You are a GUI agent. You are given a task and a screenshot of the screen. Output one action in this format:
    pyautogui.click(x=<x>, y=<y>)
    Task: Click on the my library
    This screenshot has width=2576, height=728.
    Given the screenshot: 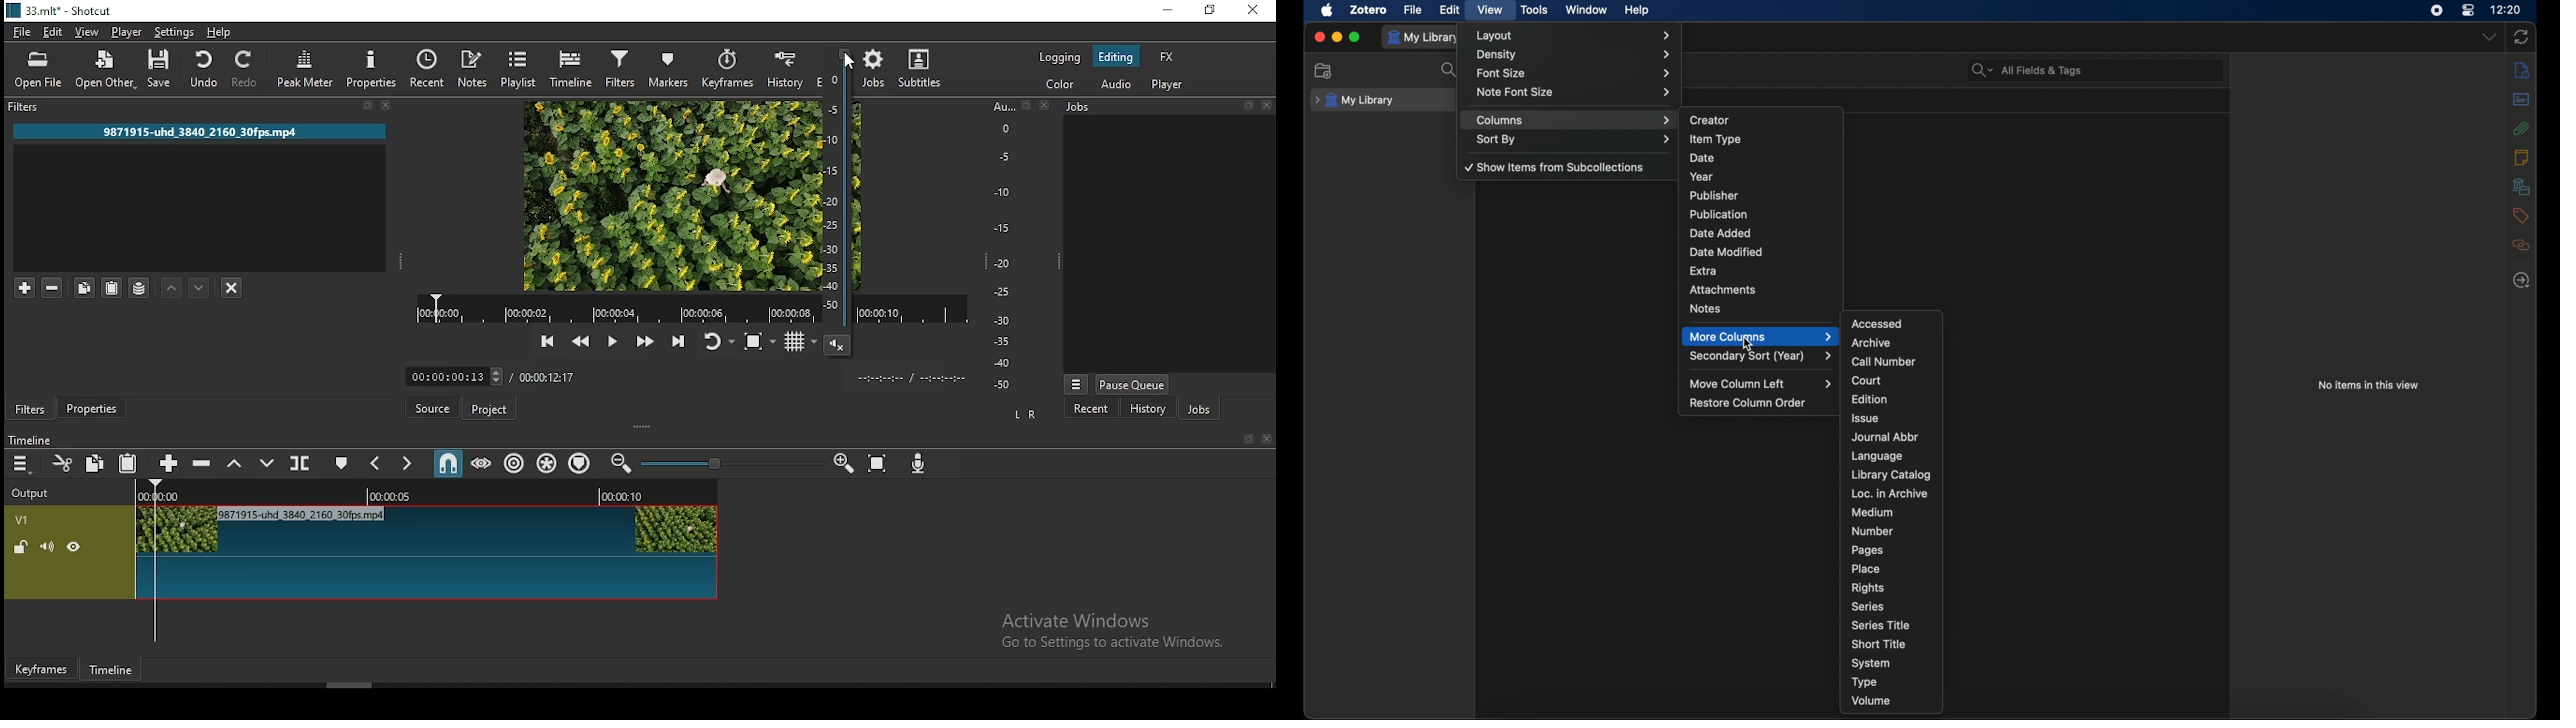 What is the action you would take?
    pyautogui.click(x=1425, y=38)
    